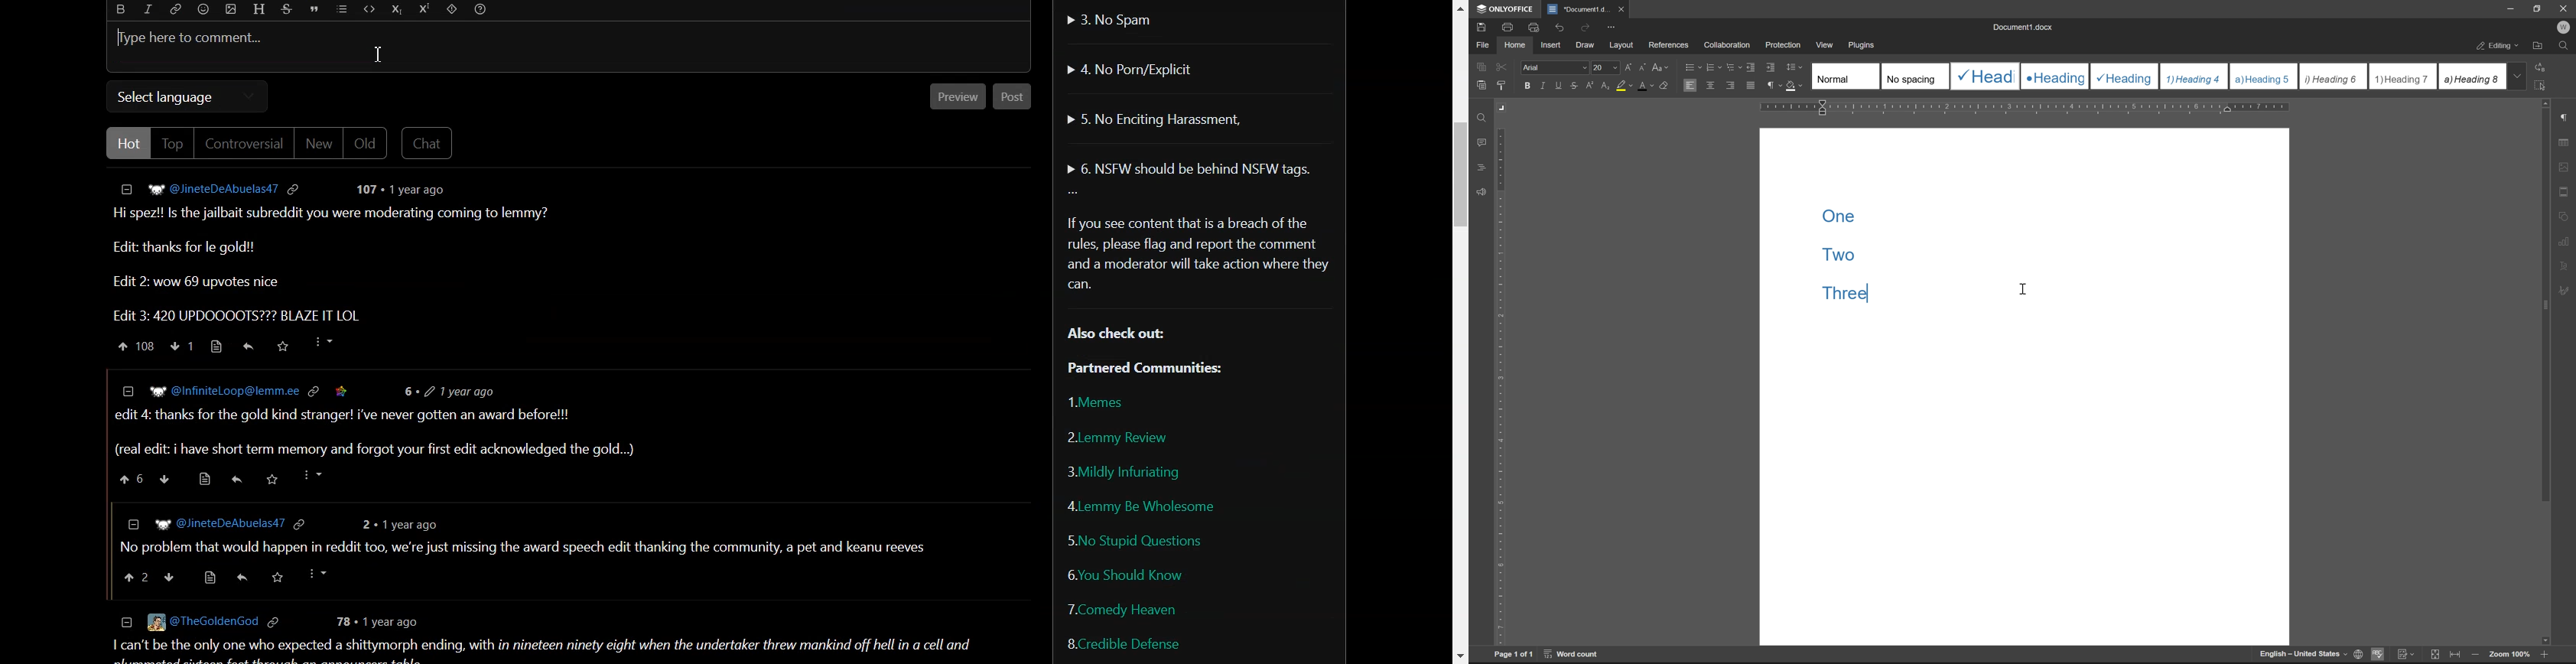 The width and height of the screenshot is (2576, 672). I want to click on underline, so click(1559, 85).